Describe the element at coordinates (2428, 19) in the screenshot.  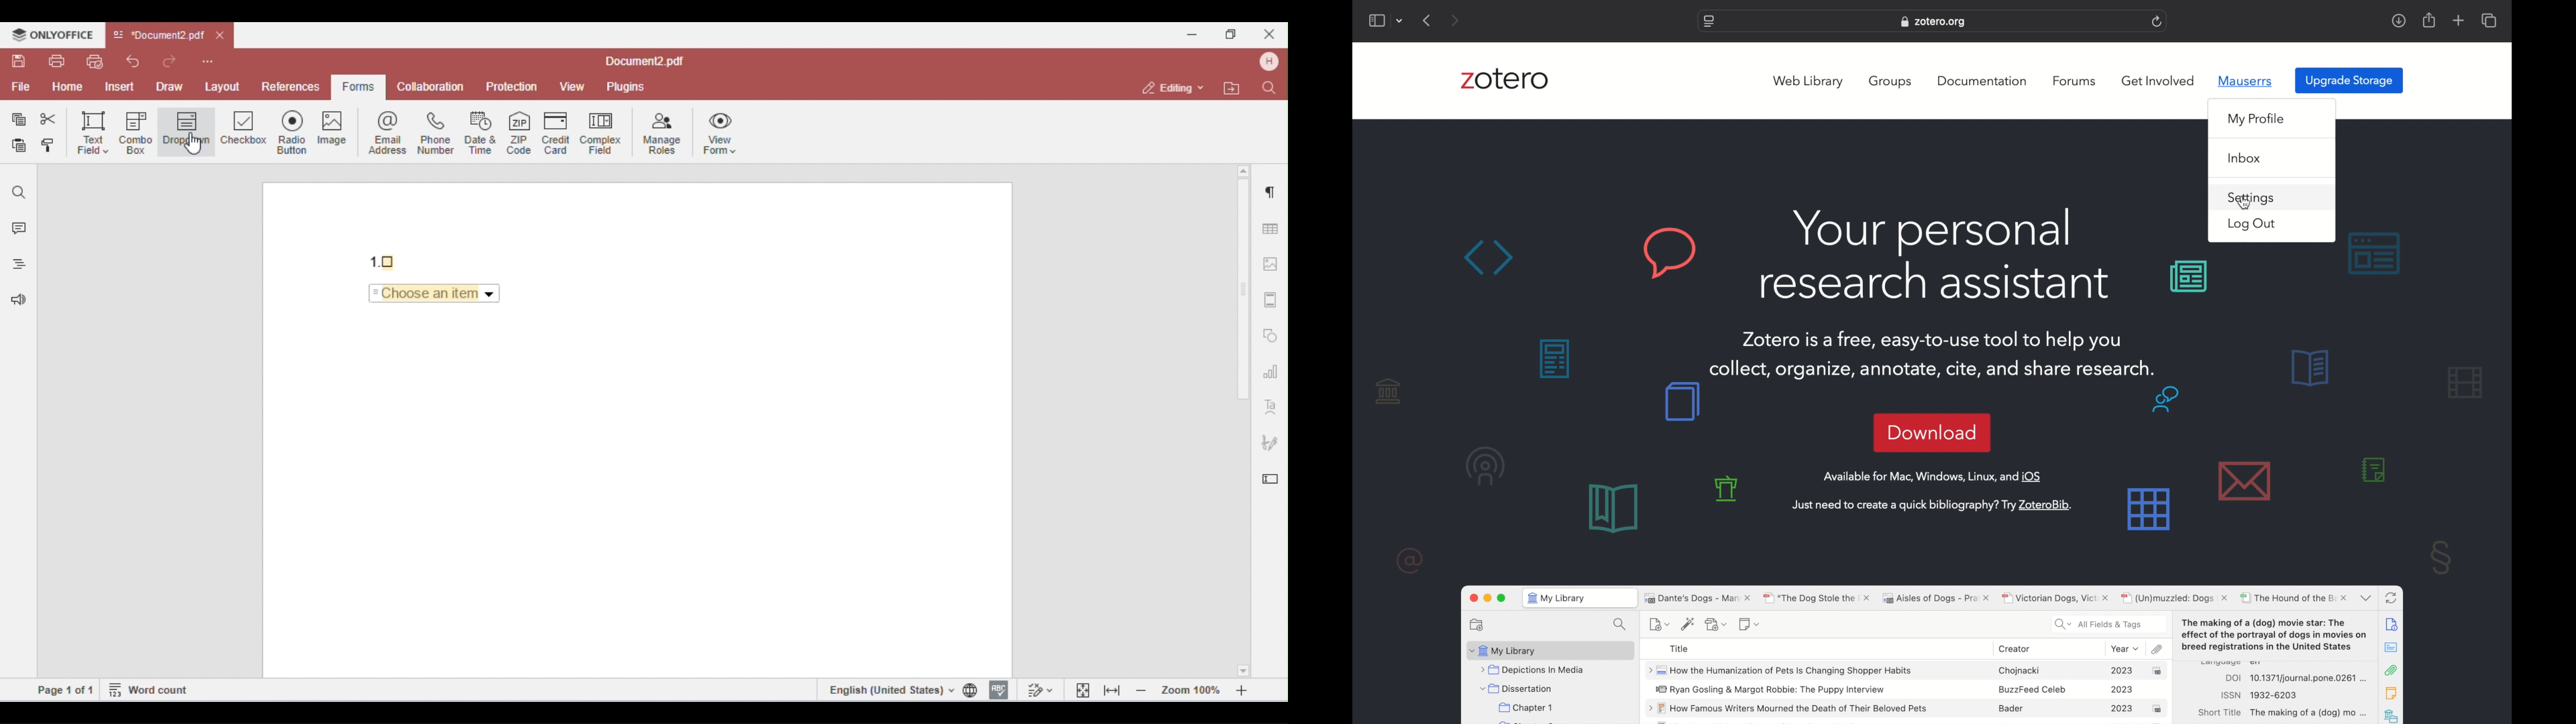
I see `share` at that location.